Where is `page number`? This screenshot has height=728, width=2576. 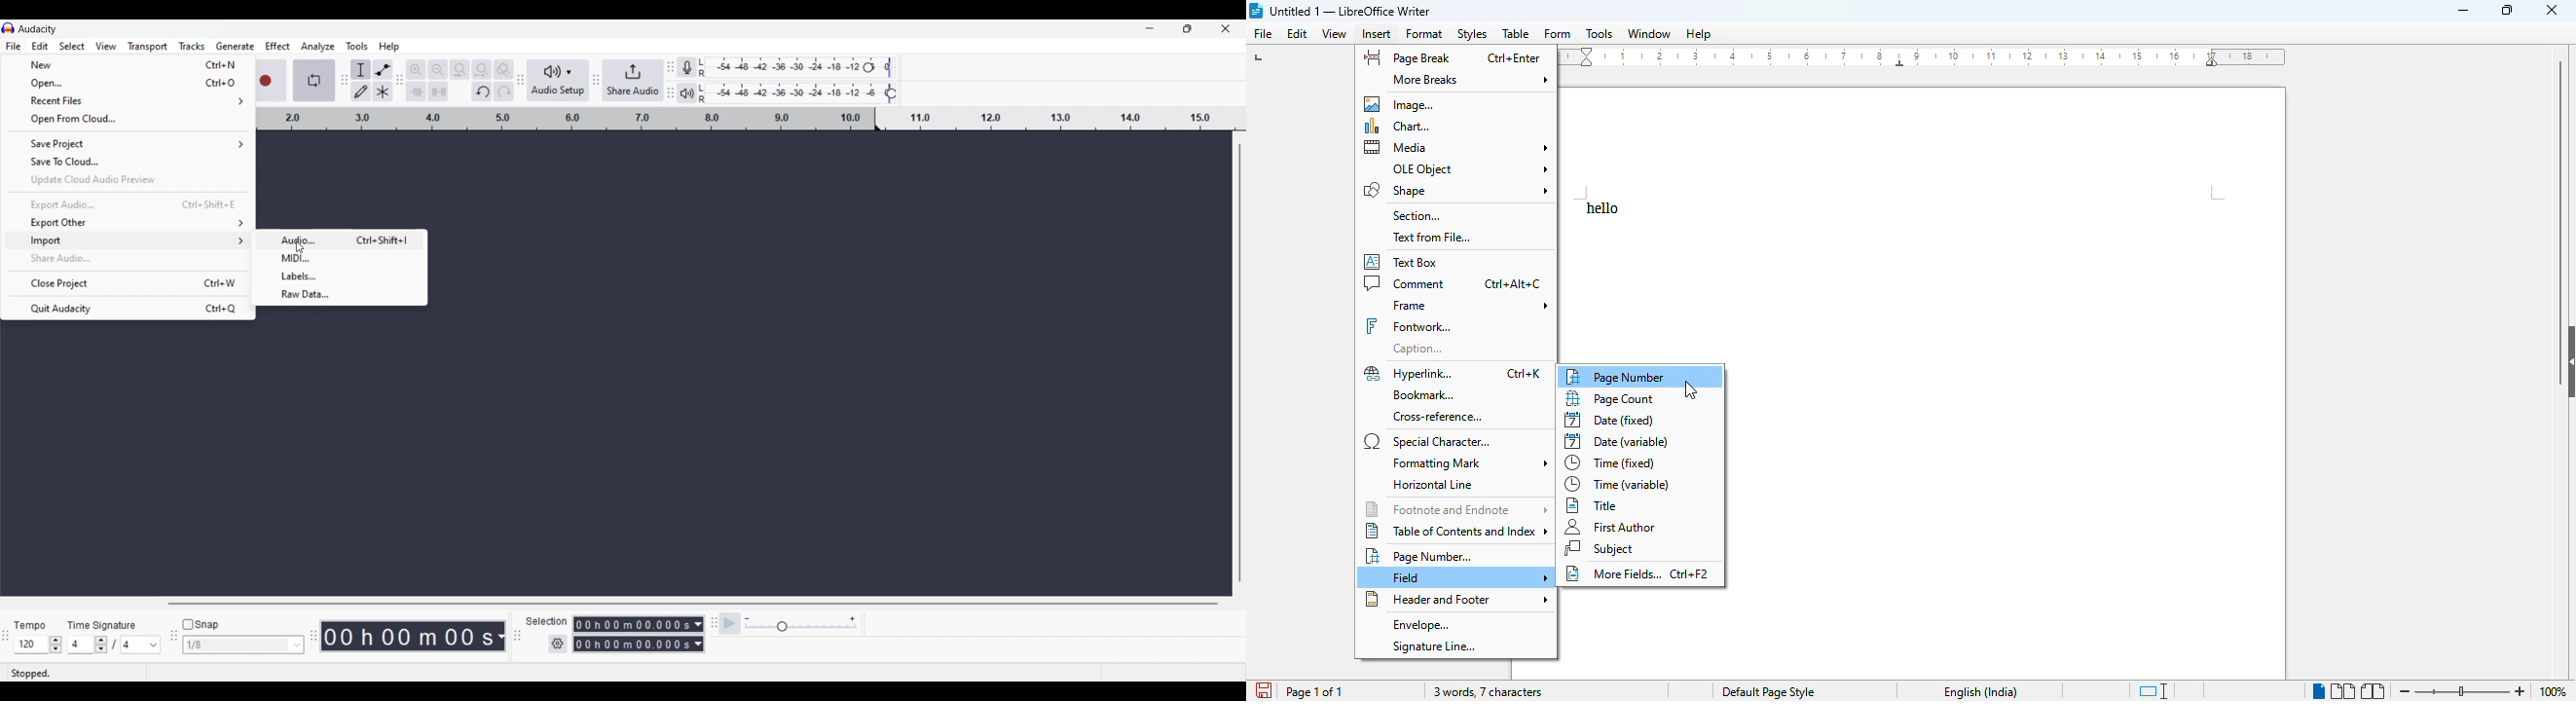
page number is located at coordinates (1420, 555).